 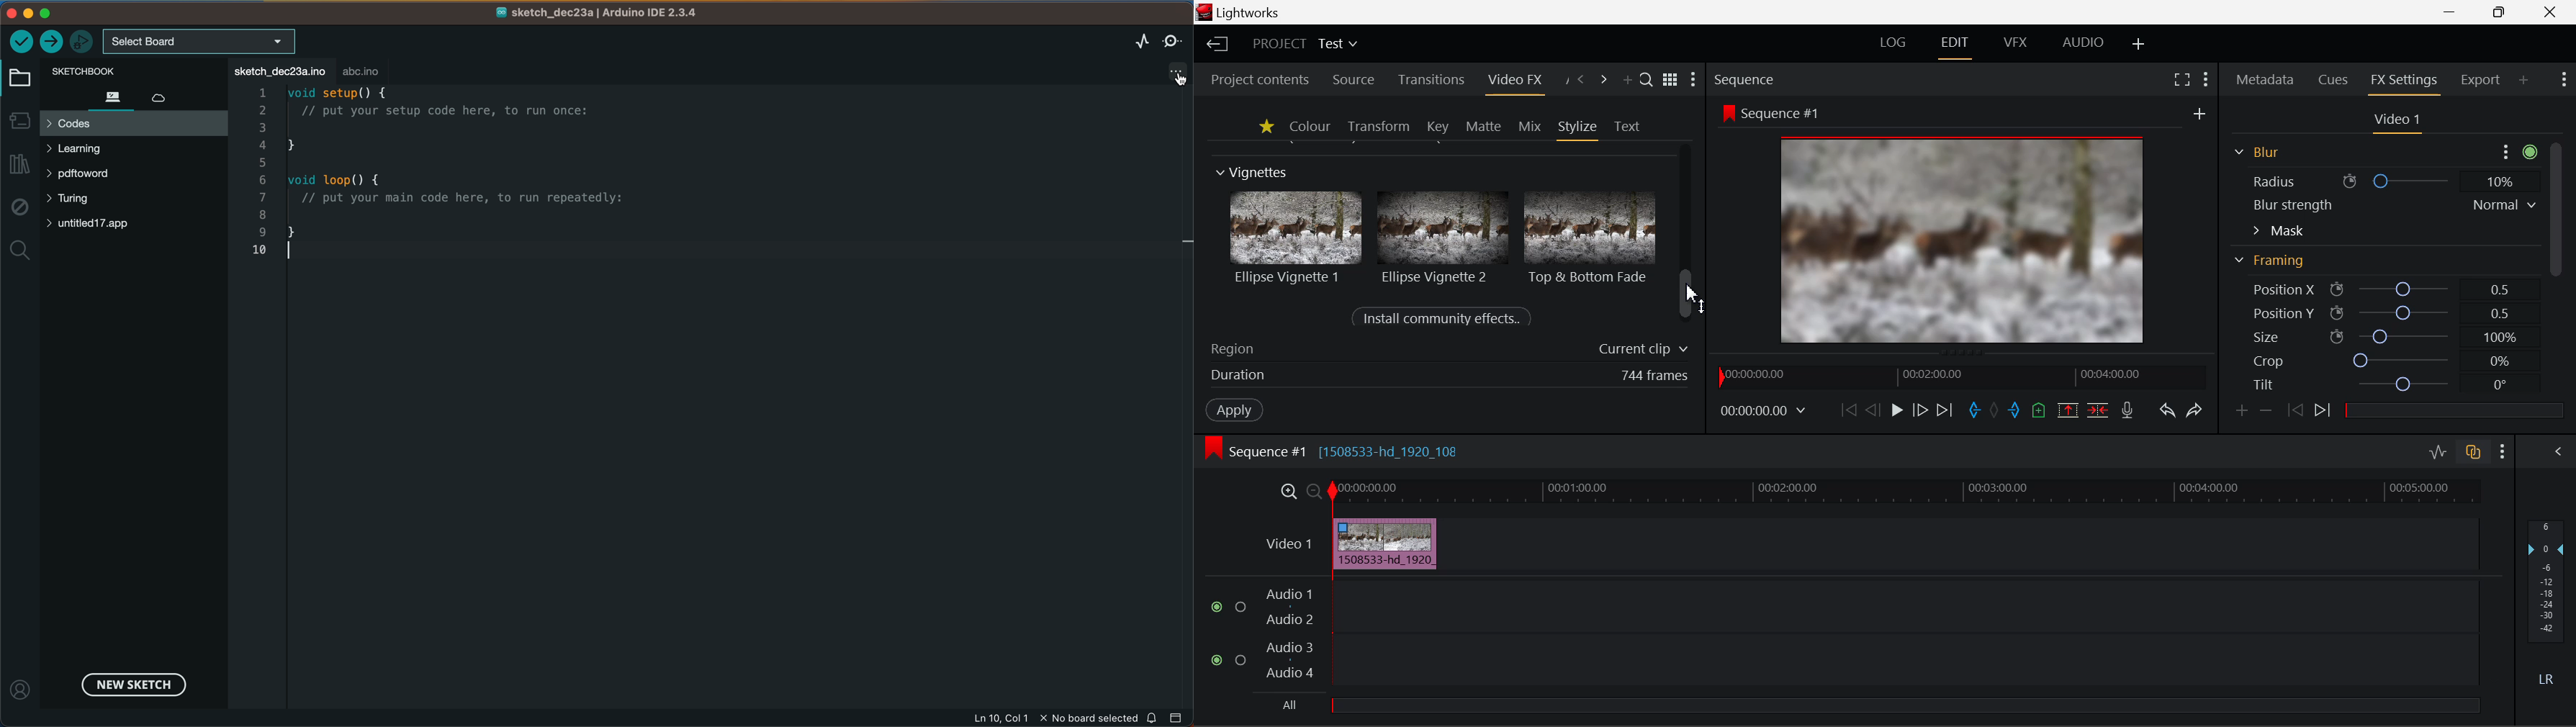 What do you see at coordinates (2524, 81) in the screenshot?
I see `Add Panel` at bounding box center [2524, 81].